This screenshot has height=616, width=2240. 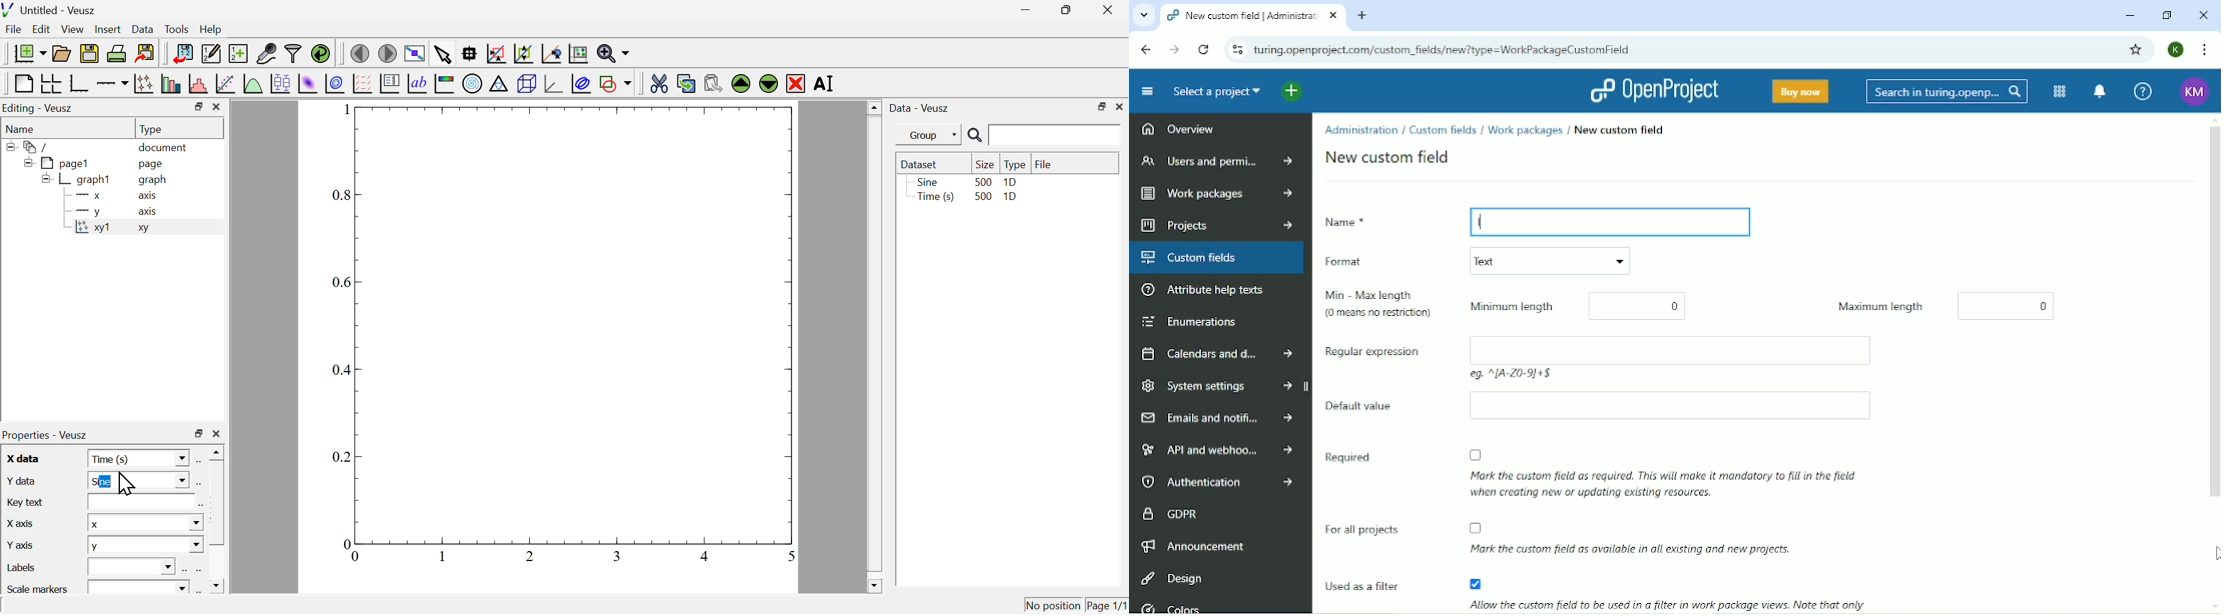 I want to click on Insert, so click(x=106, y=28).